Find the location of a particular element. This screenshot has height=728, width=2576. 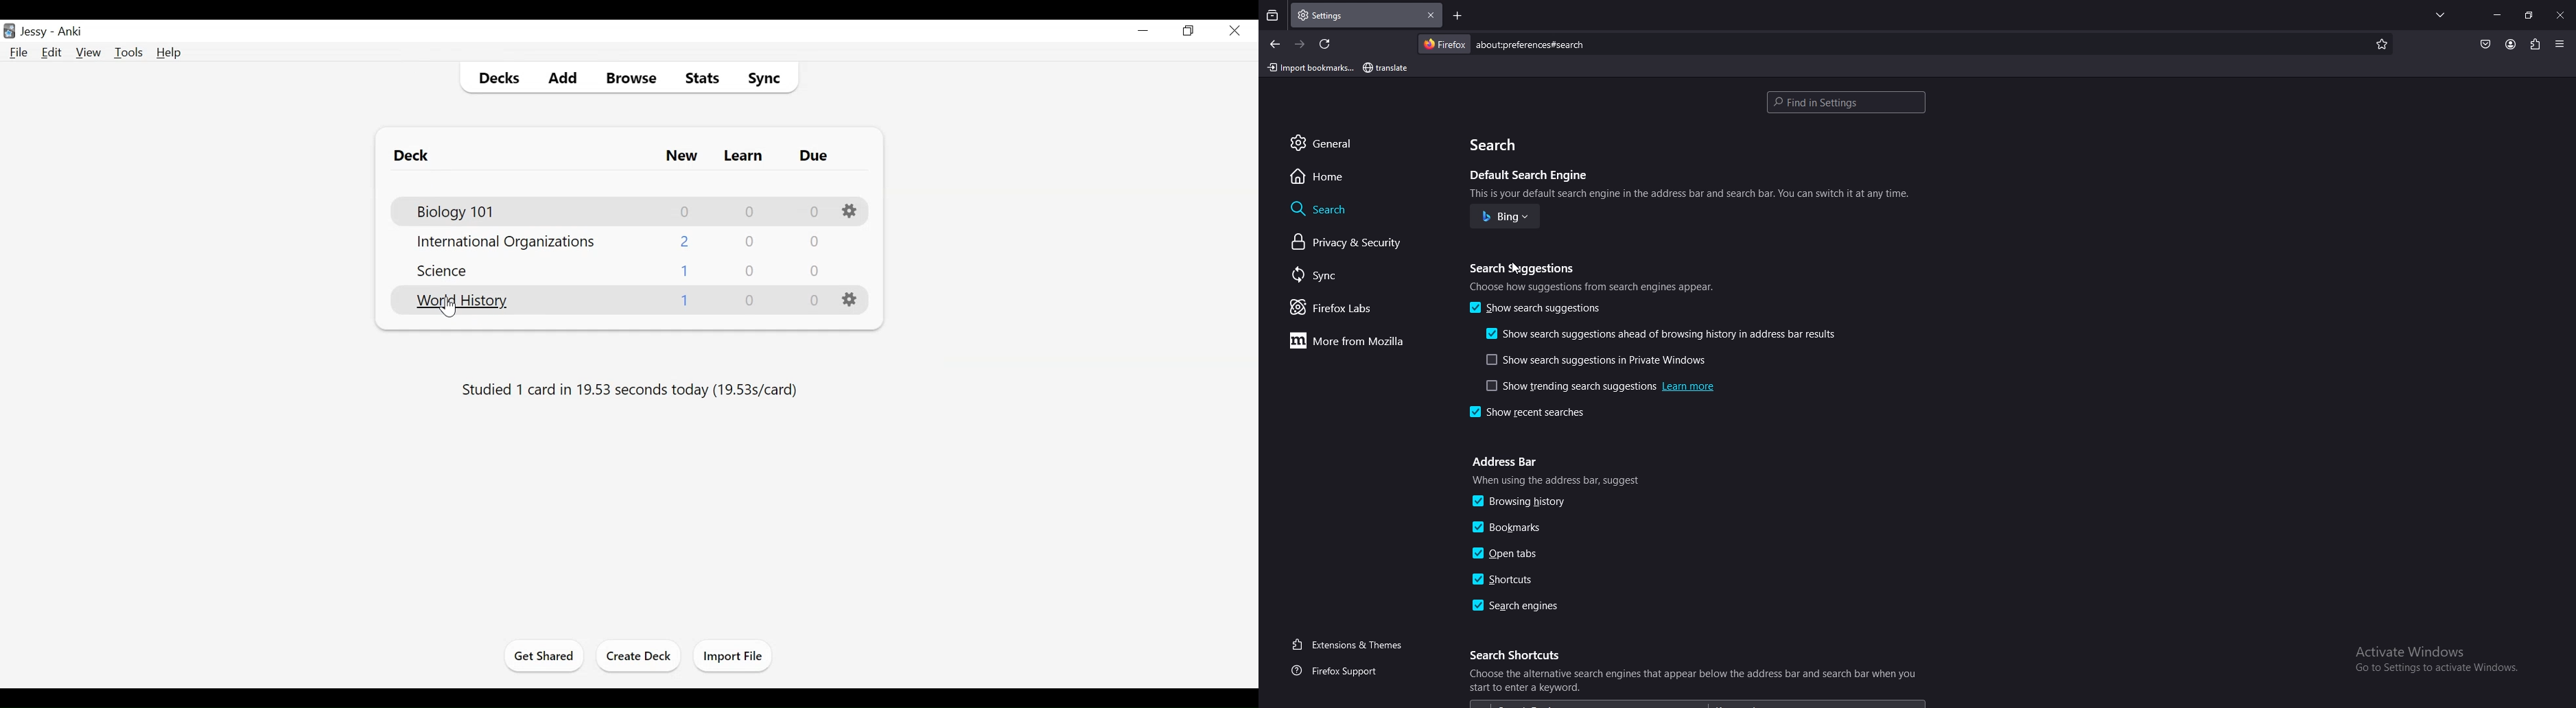

save to pocket is located at coordinates (2485, 45).